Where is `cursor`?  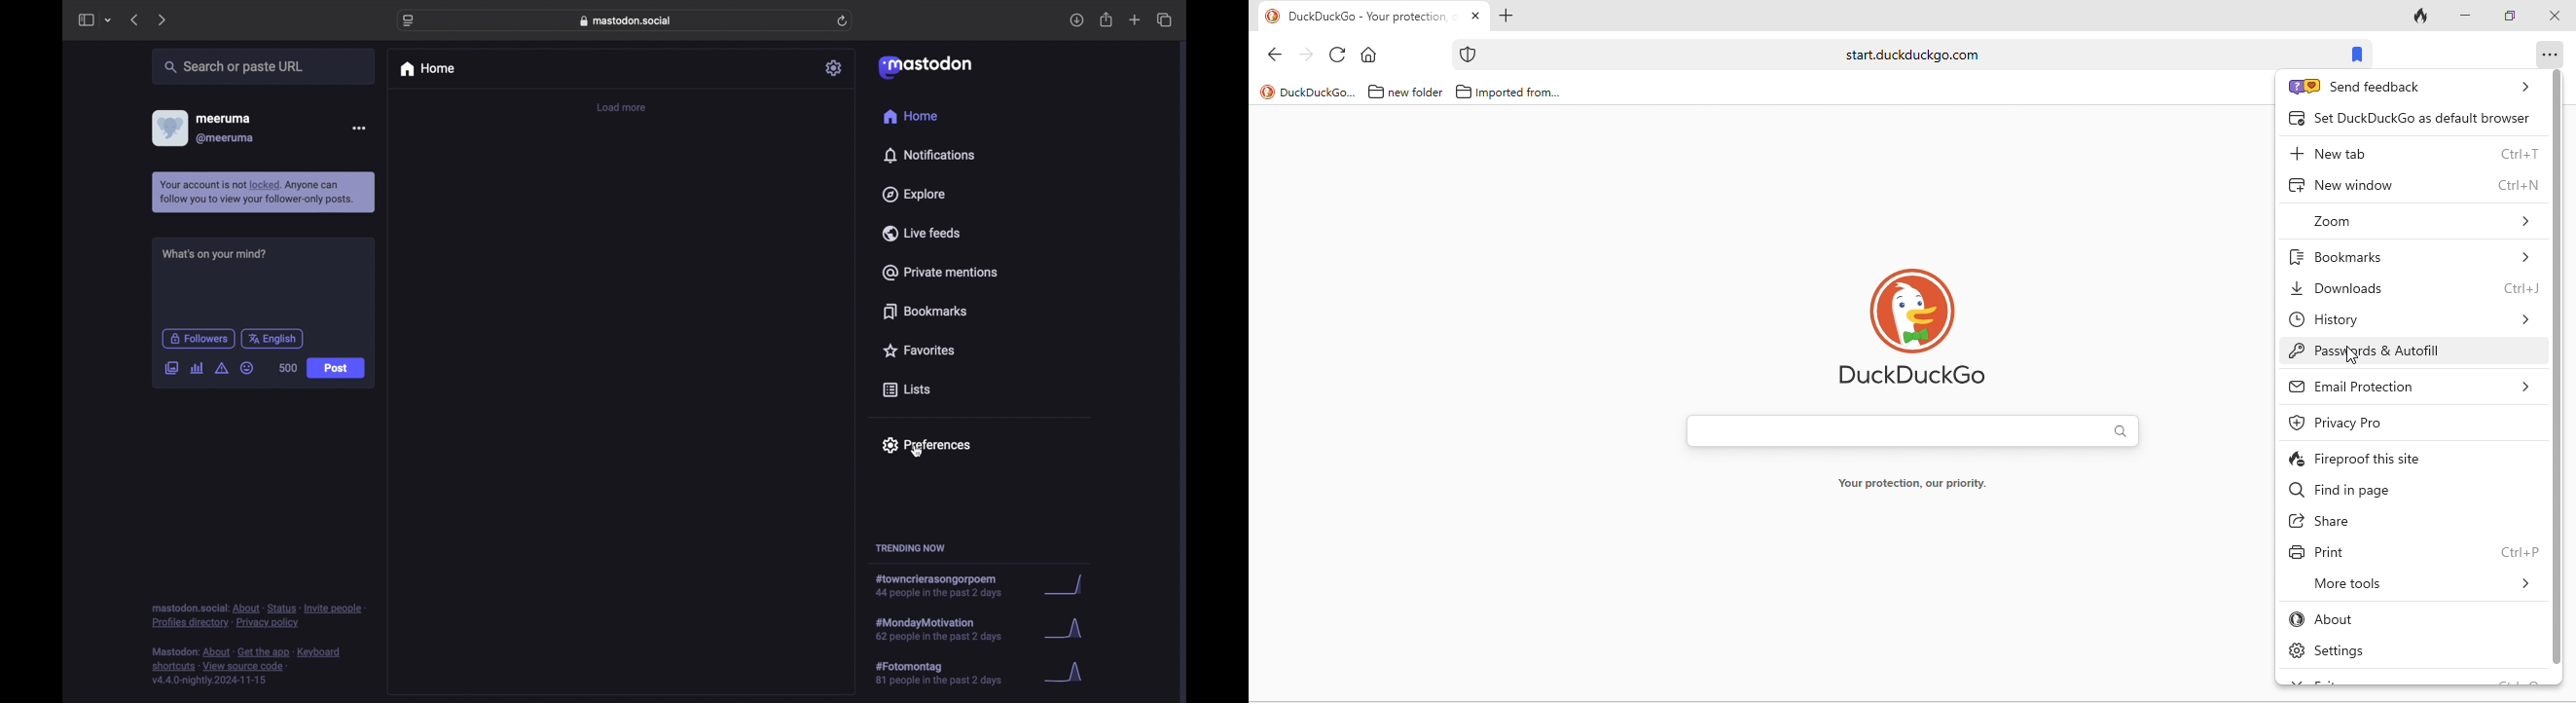
cursor is located at coordinates (920, 454).